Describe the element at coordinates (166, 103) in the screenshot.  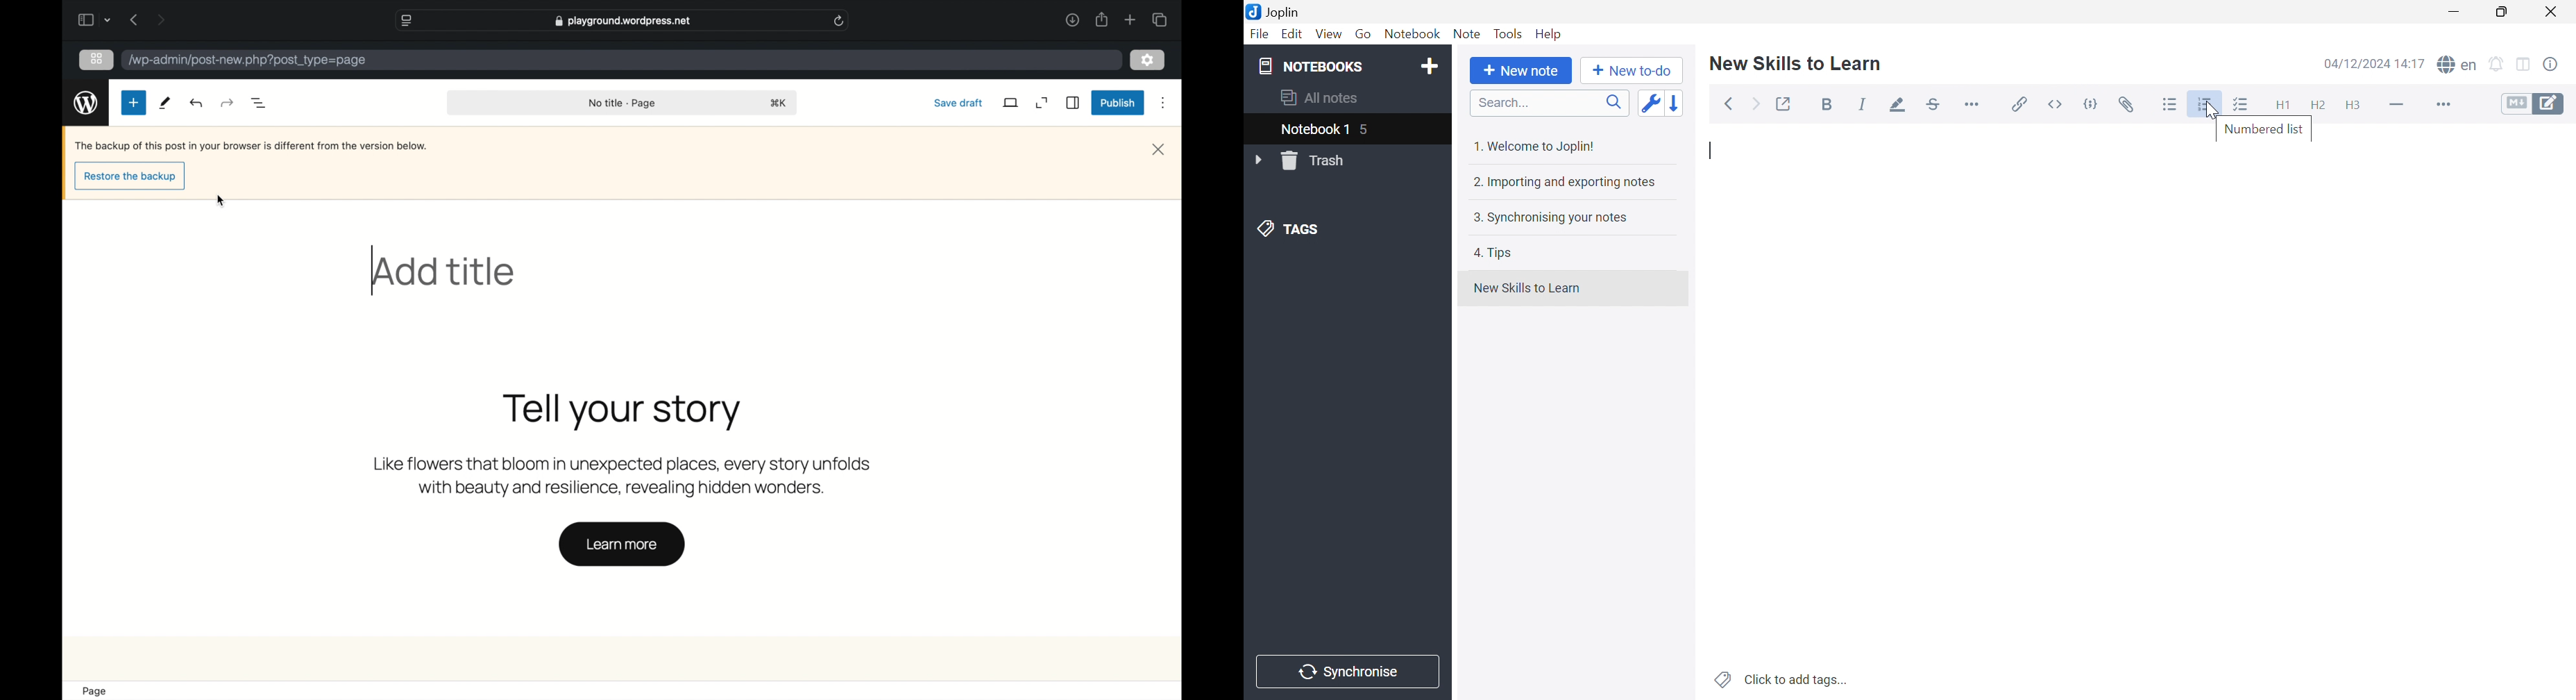
I see `new page` at that location.